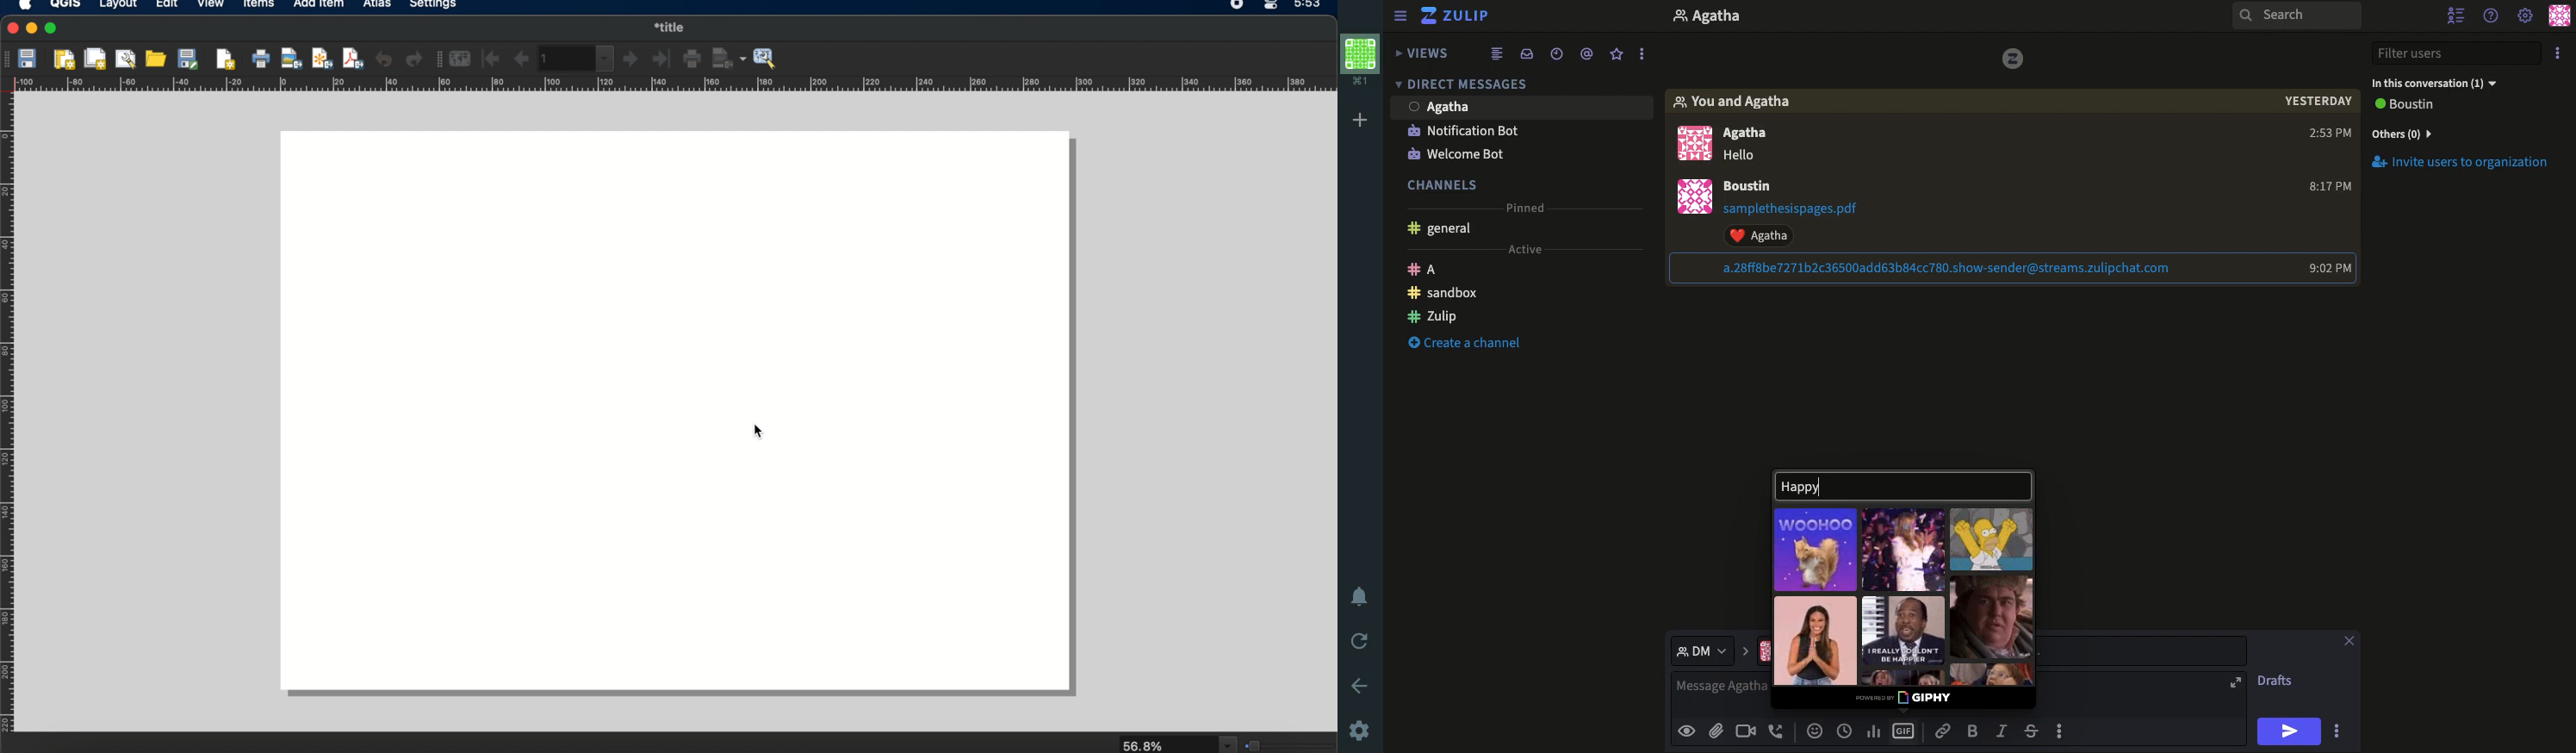  What do you see at coordinates (727, 58) in the screenshot?
I see `export atlas as images` at bounding box center [727, 58].